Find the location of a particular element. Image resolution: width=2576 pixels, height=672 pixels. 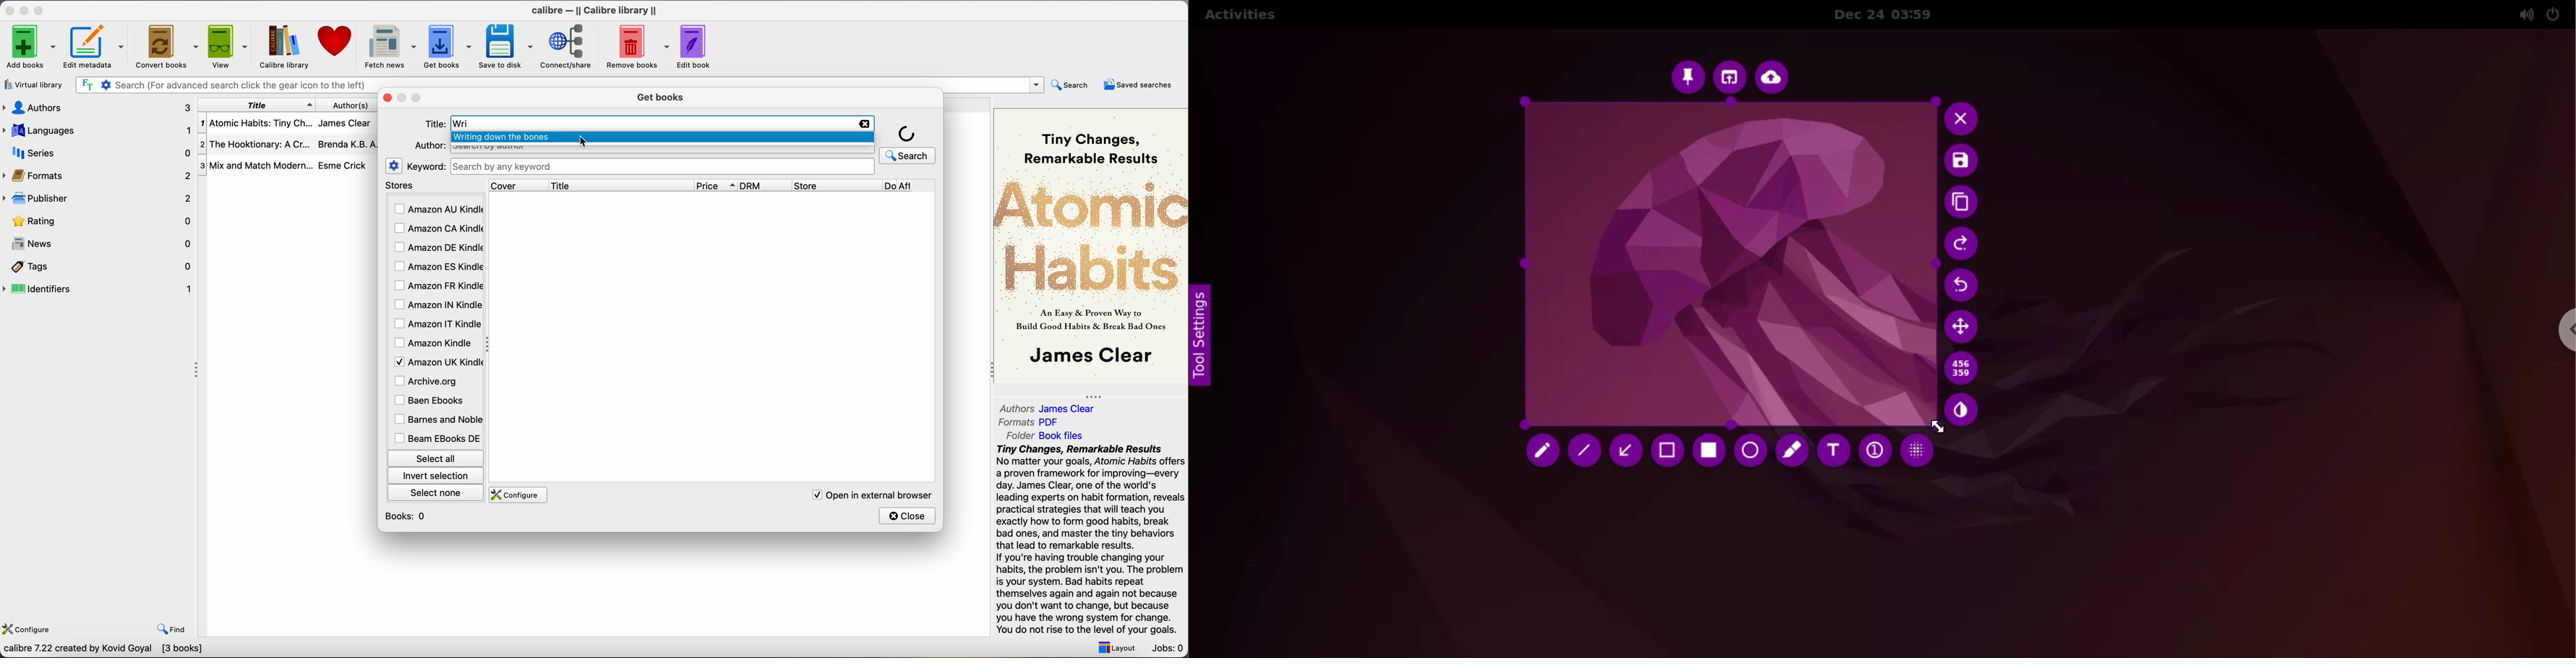

barnes and noble is located at coordinates (436, 420).